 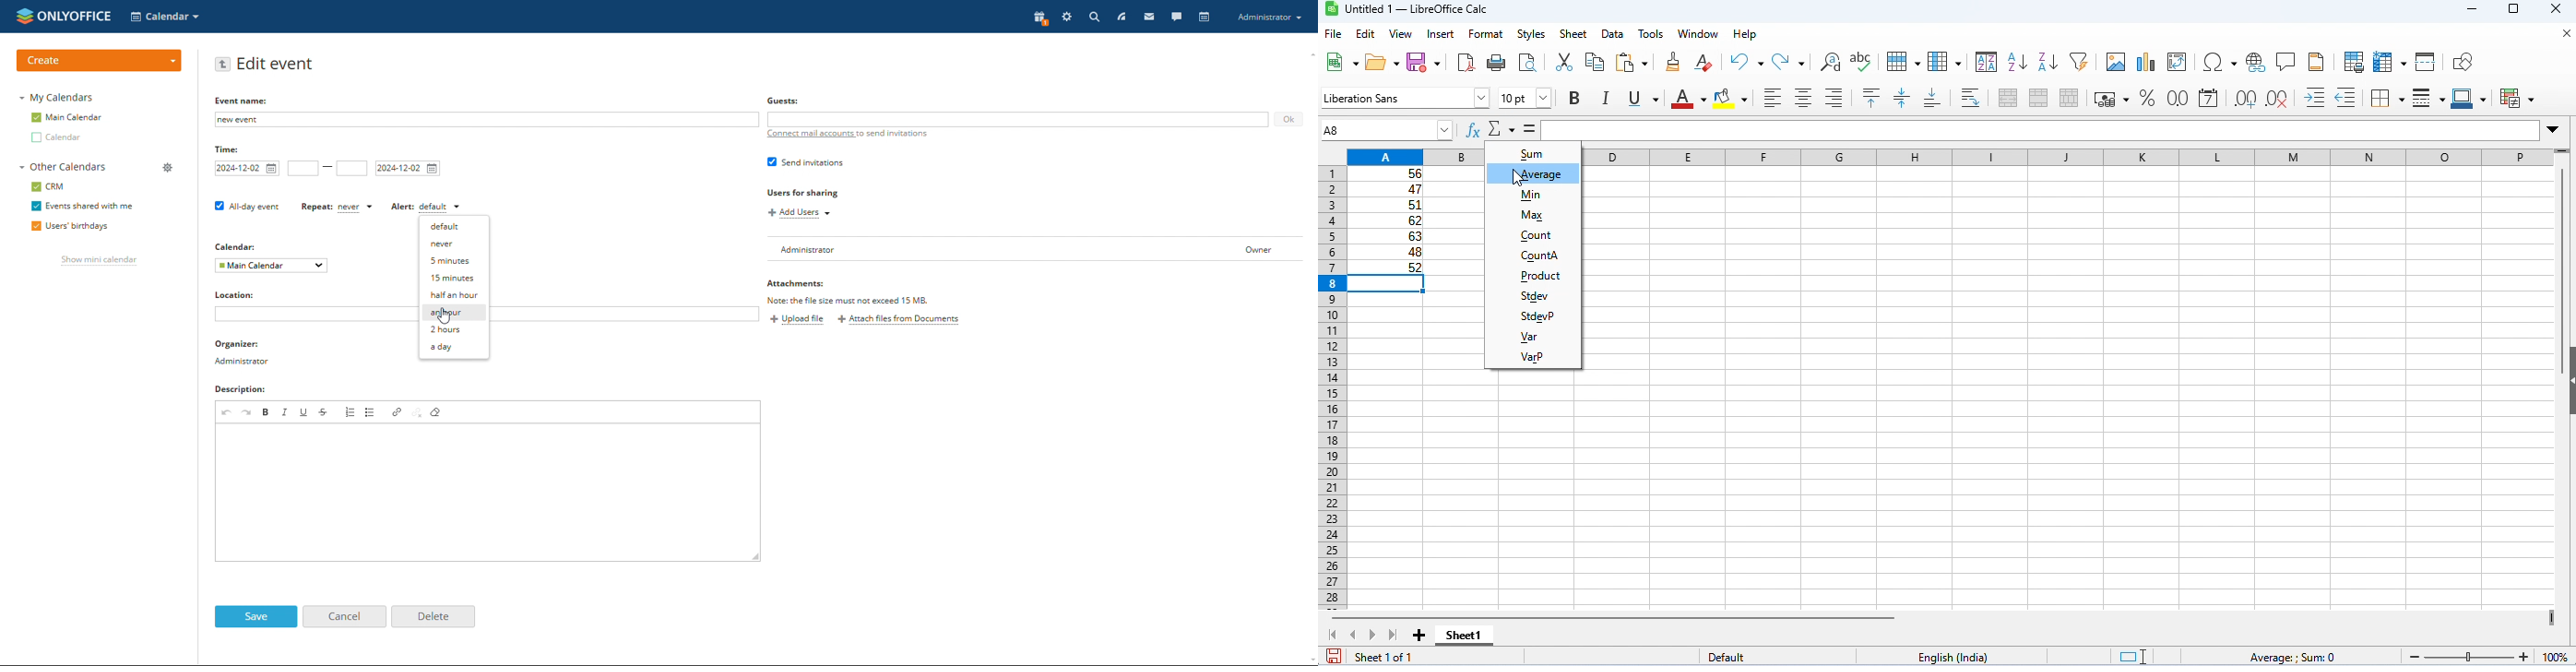 I want to click on insert special characters, so click(x=2220, y=62).